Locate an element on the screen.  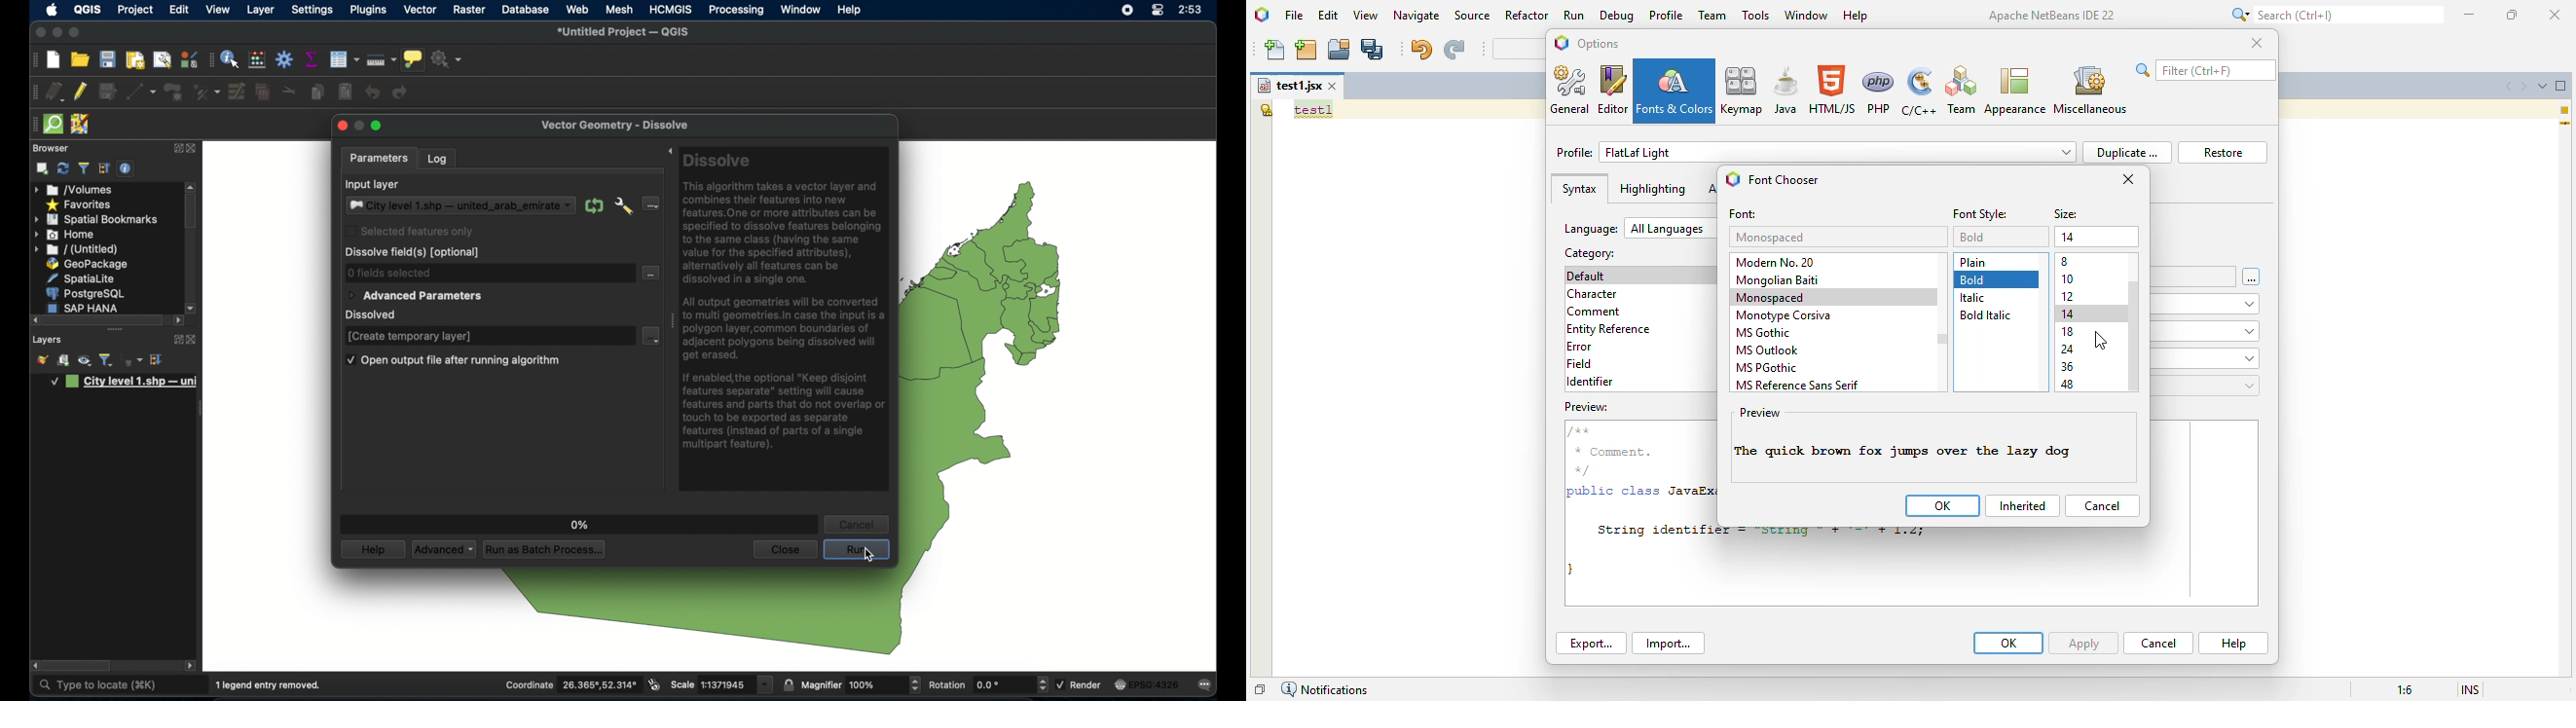
Apache NetBeans IDE 22 is located at coordinates (2052, 15).